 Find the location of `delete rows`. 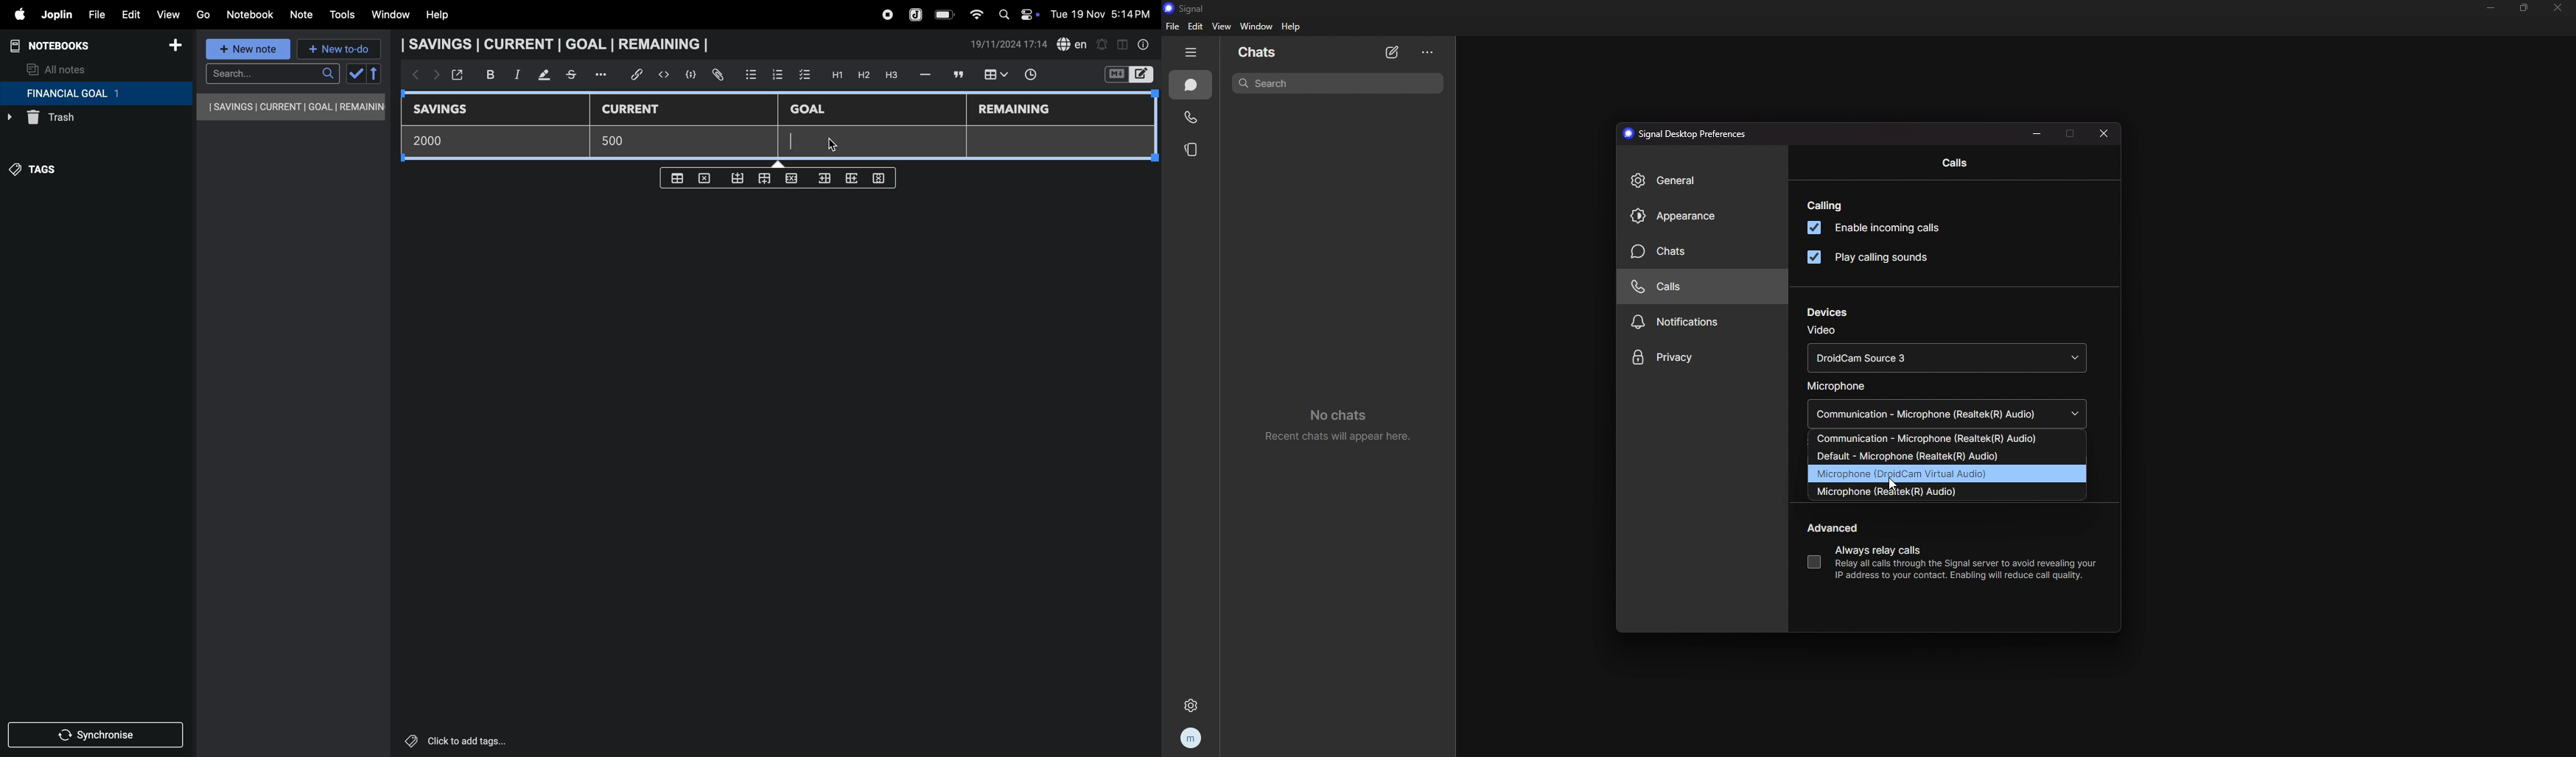

delete rows is located at coordinates (879, 177).